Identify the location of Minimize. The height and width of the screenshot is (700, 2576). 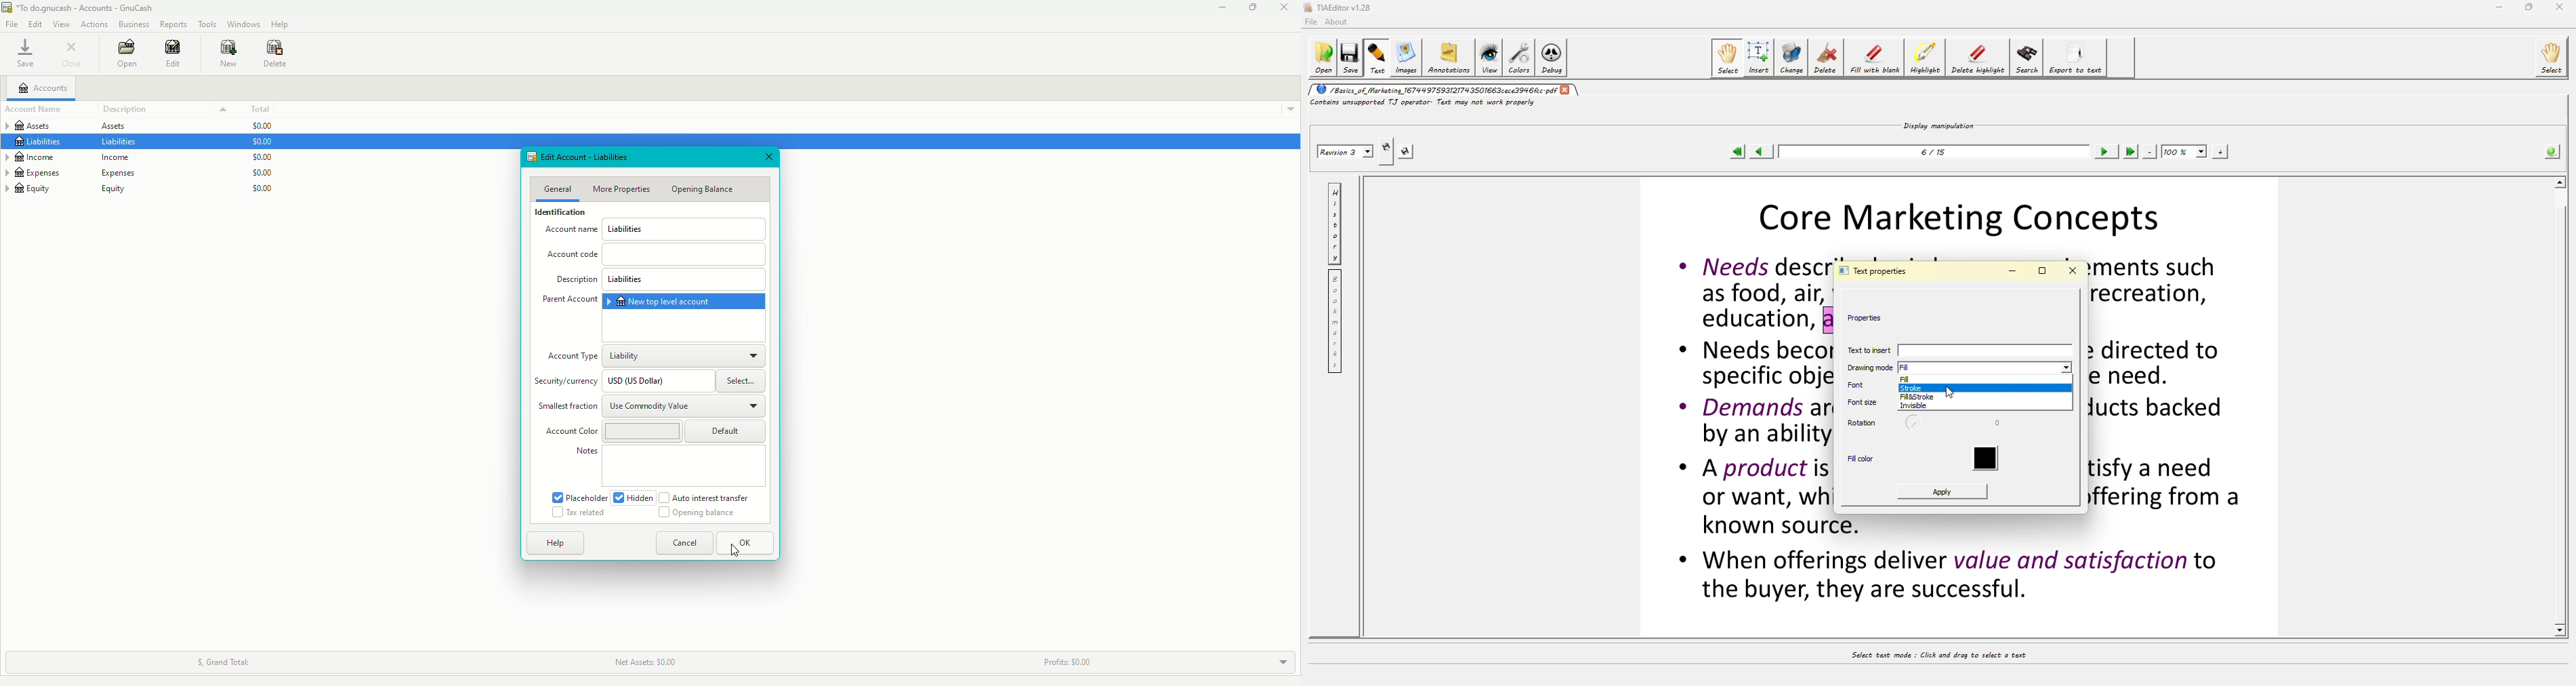
(1218, 8).